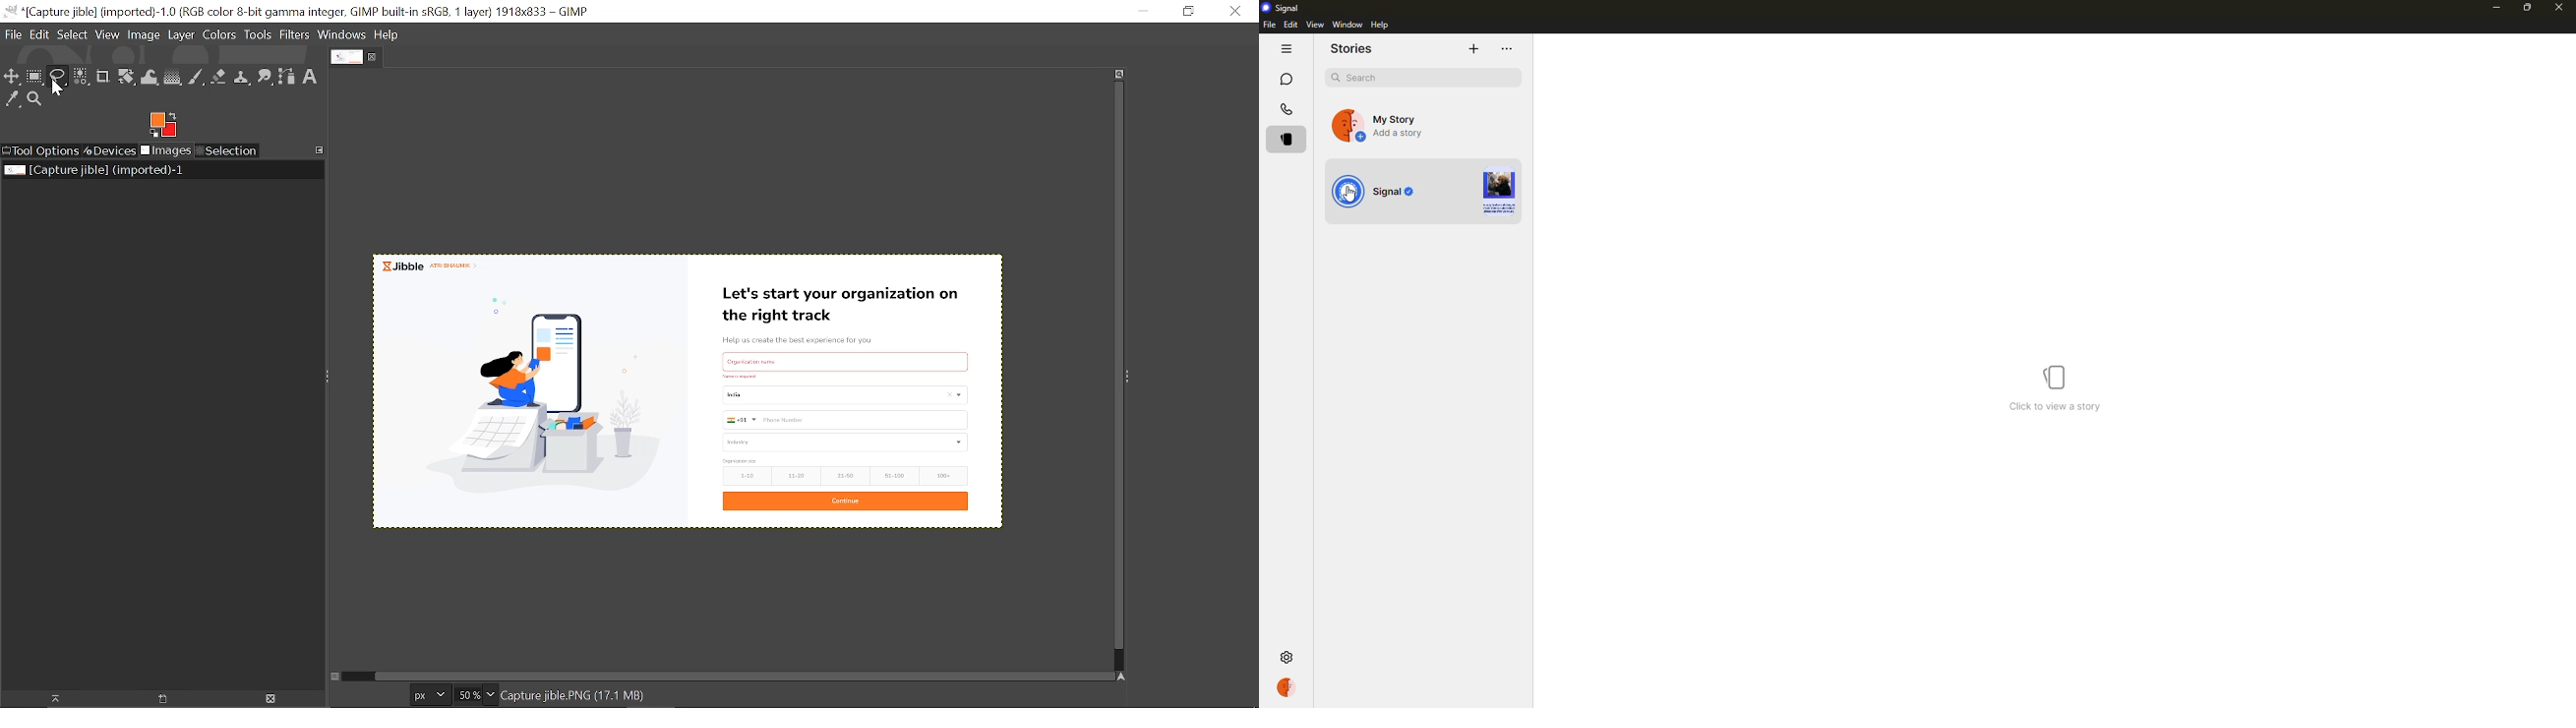 Image resolution: width=2576 pixels, height=728 pixels. Describe the element at coordinates (103, 78) in the screenshot. I see `Crop text tool` at that location.